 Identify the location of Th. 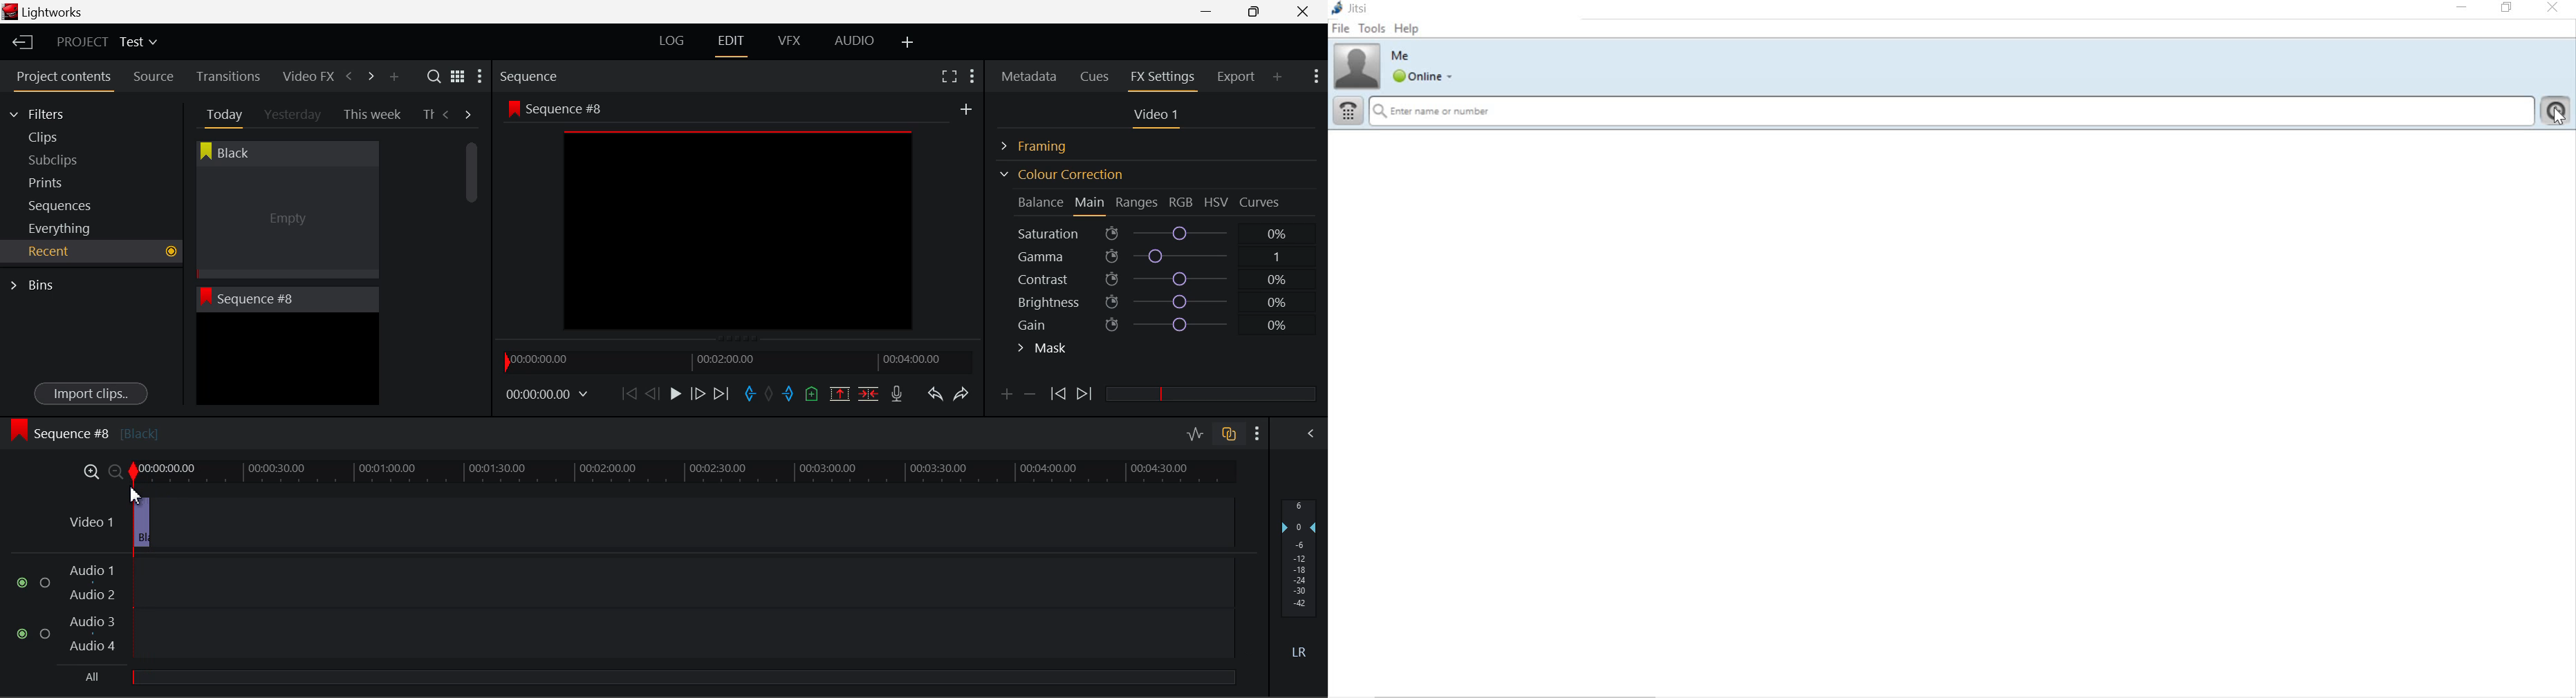
(428, 114).